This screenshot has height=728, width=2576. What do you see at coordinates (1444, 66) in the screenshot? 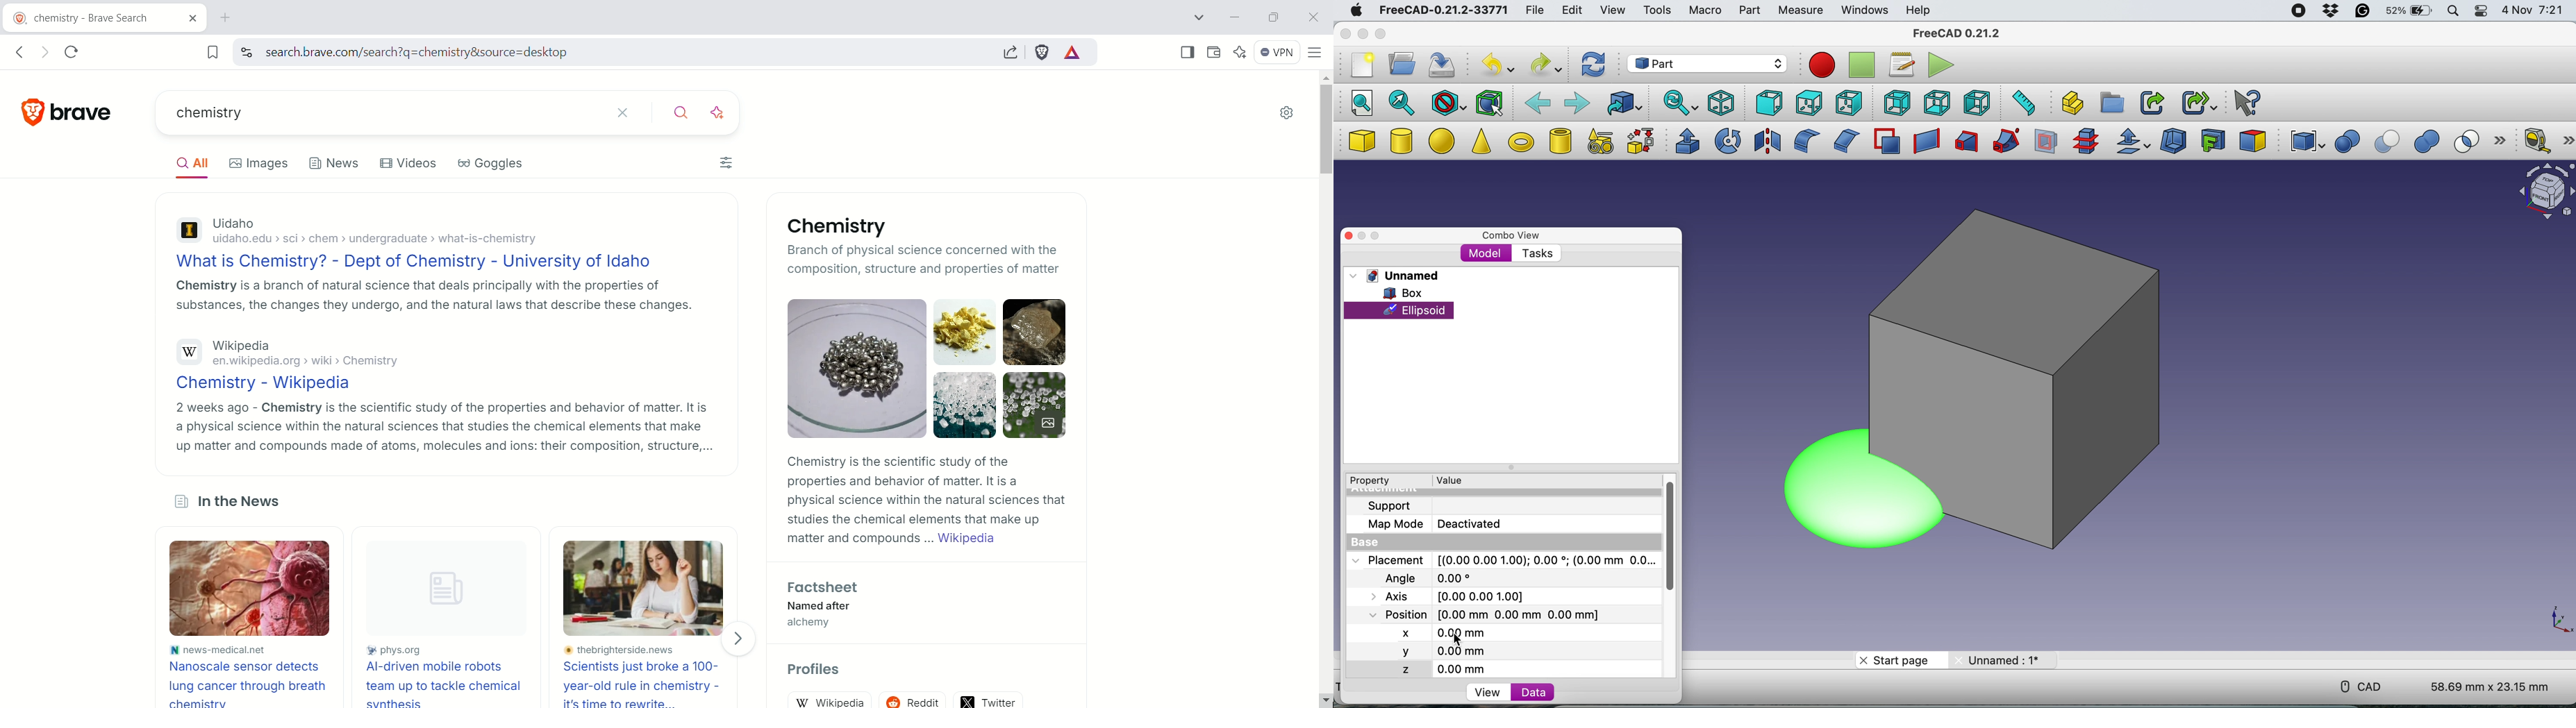
I see `save` at bounding box center [1444, 66].